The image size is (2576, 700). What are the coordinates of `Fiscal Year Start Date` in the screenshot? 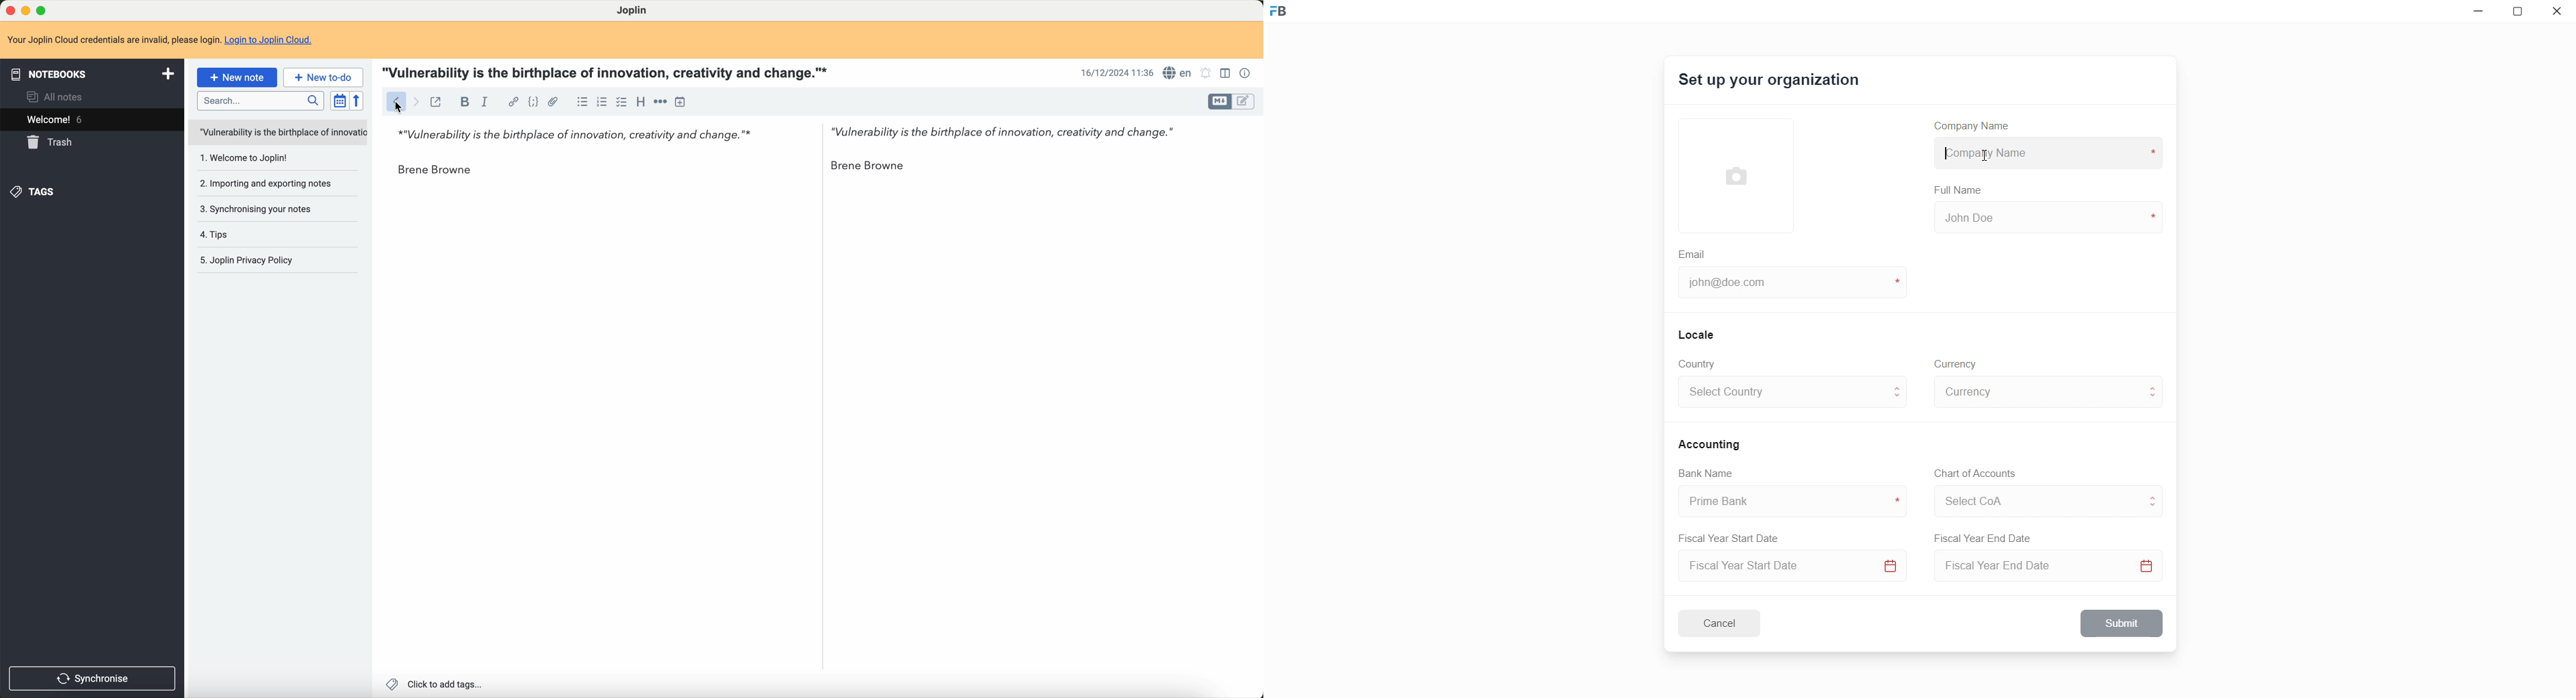 It's located at (1734, 536).